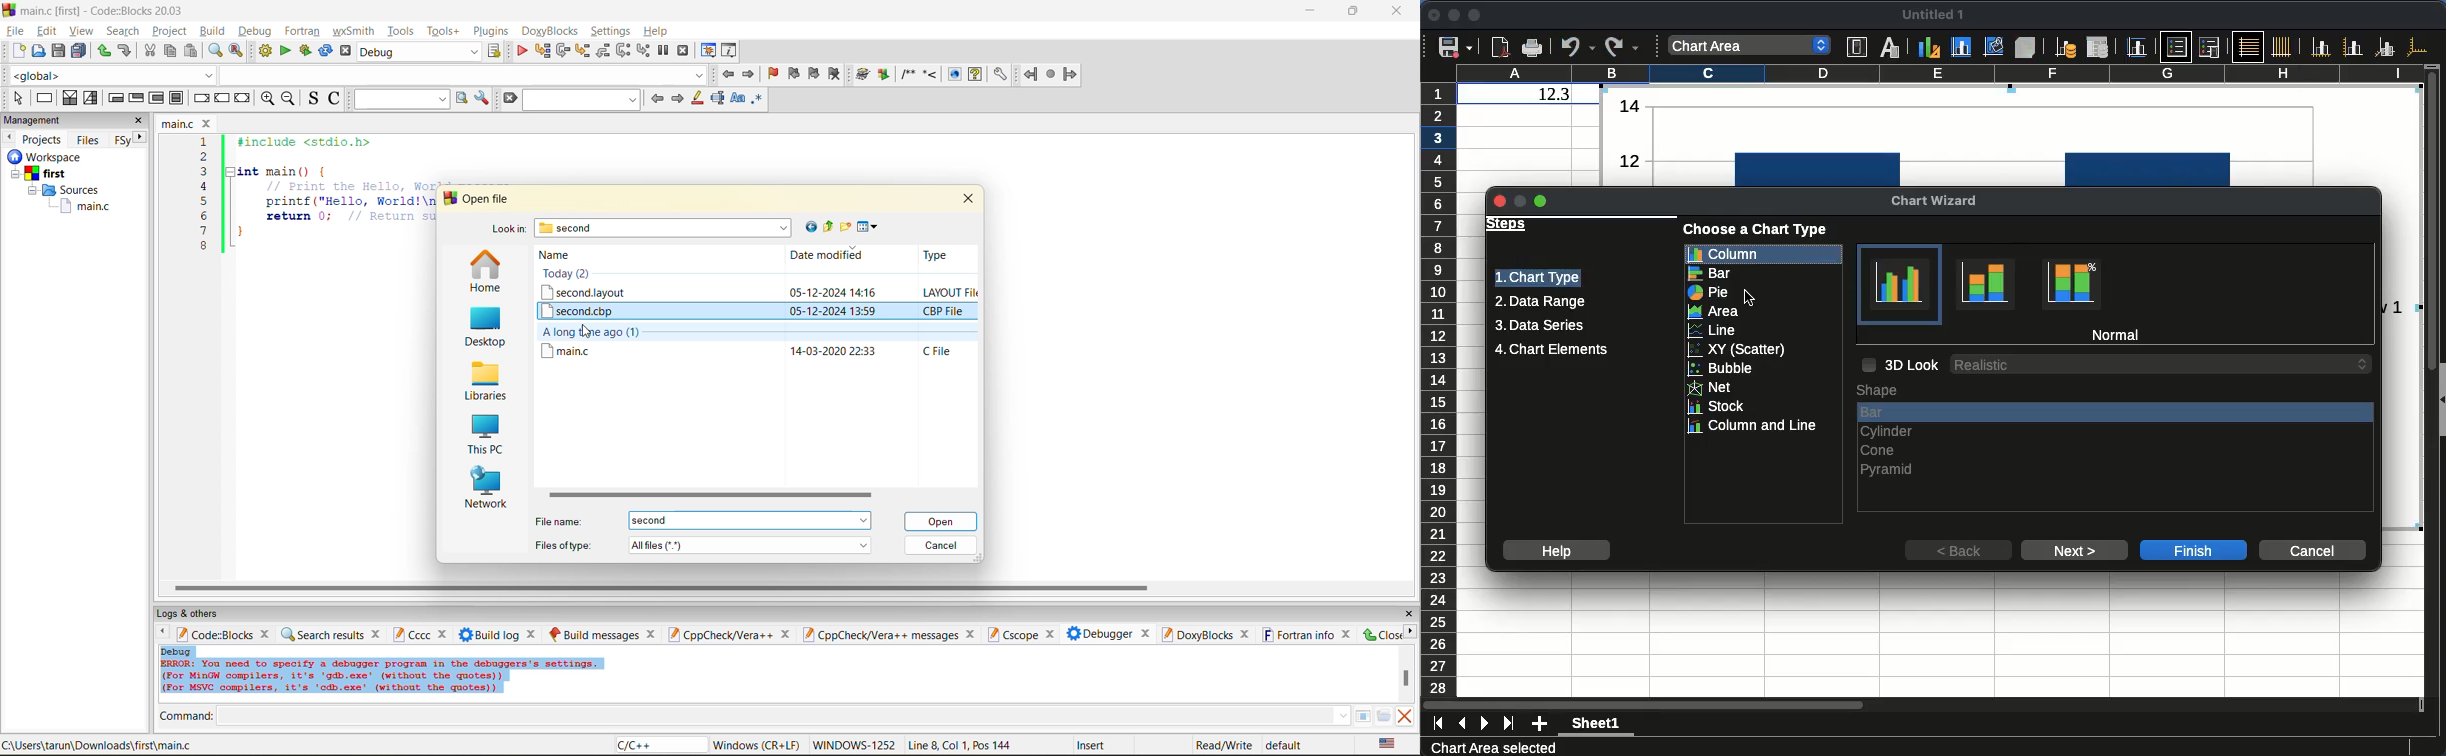  What do you see at coordinates (659, 746) in the screenshot?
I see `language` at bounding box center [659, 746].